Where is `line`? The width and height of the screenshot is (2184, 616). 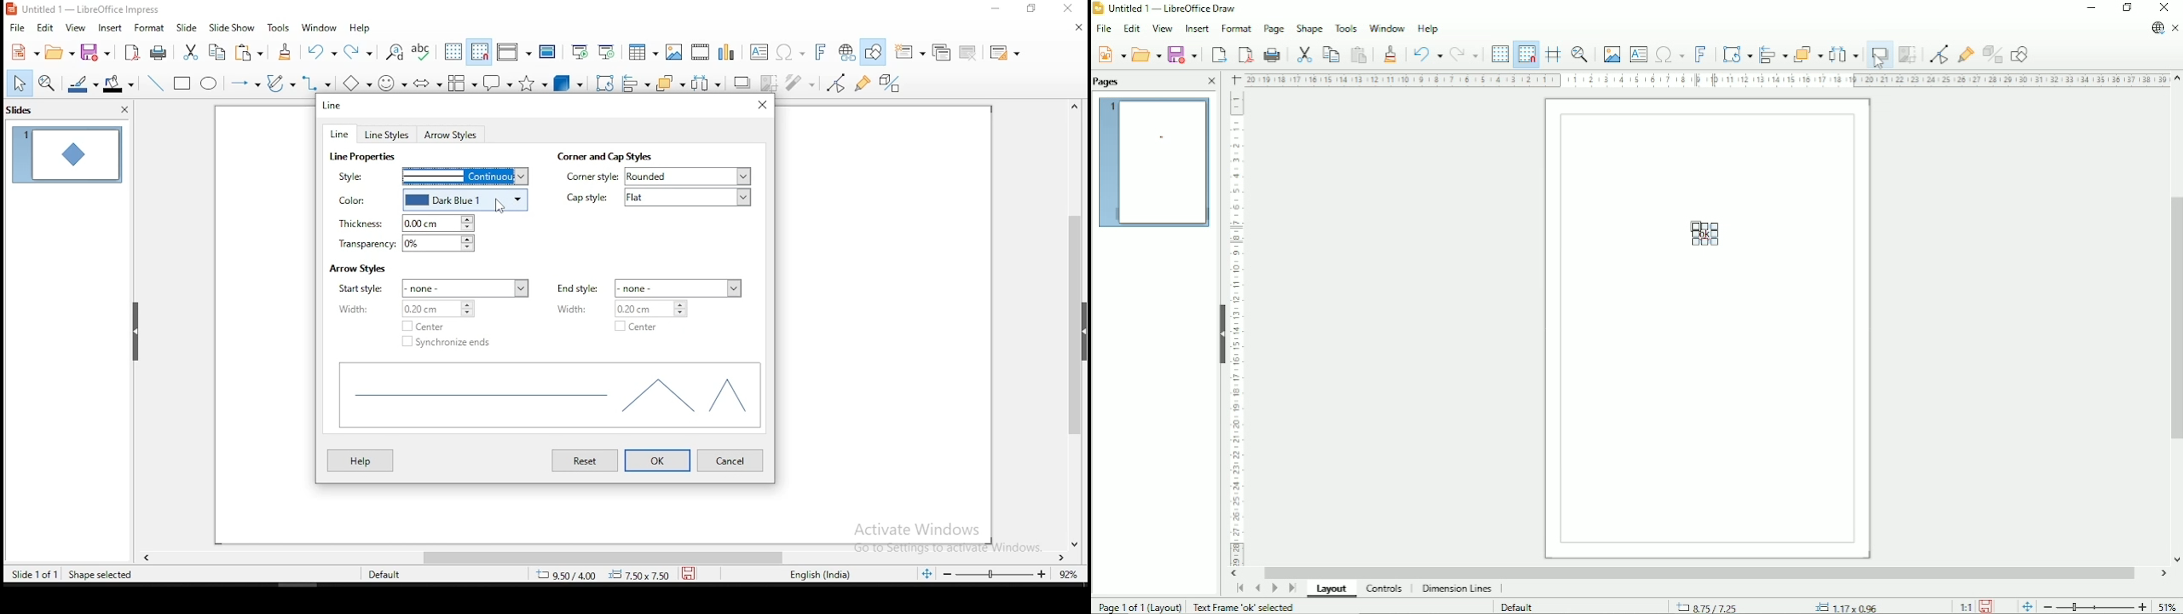 line is located at coordinates (341, 134).